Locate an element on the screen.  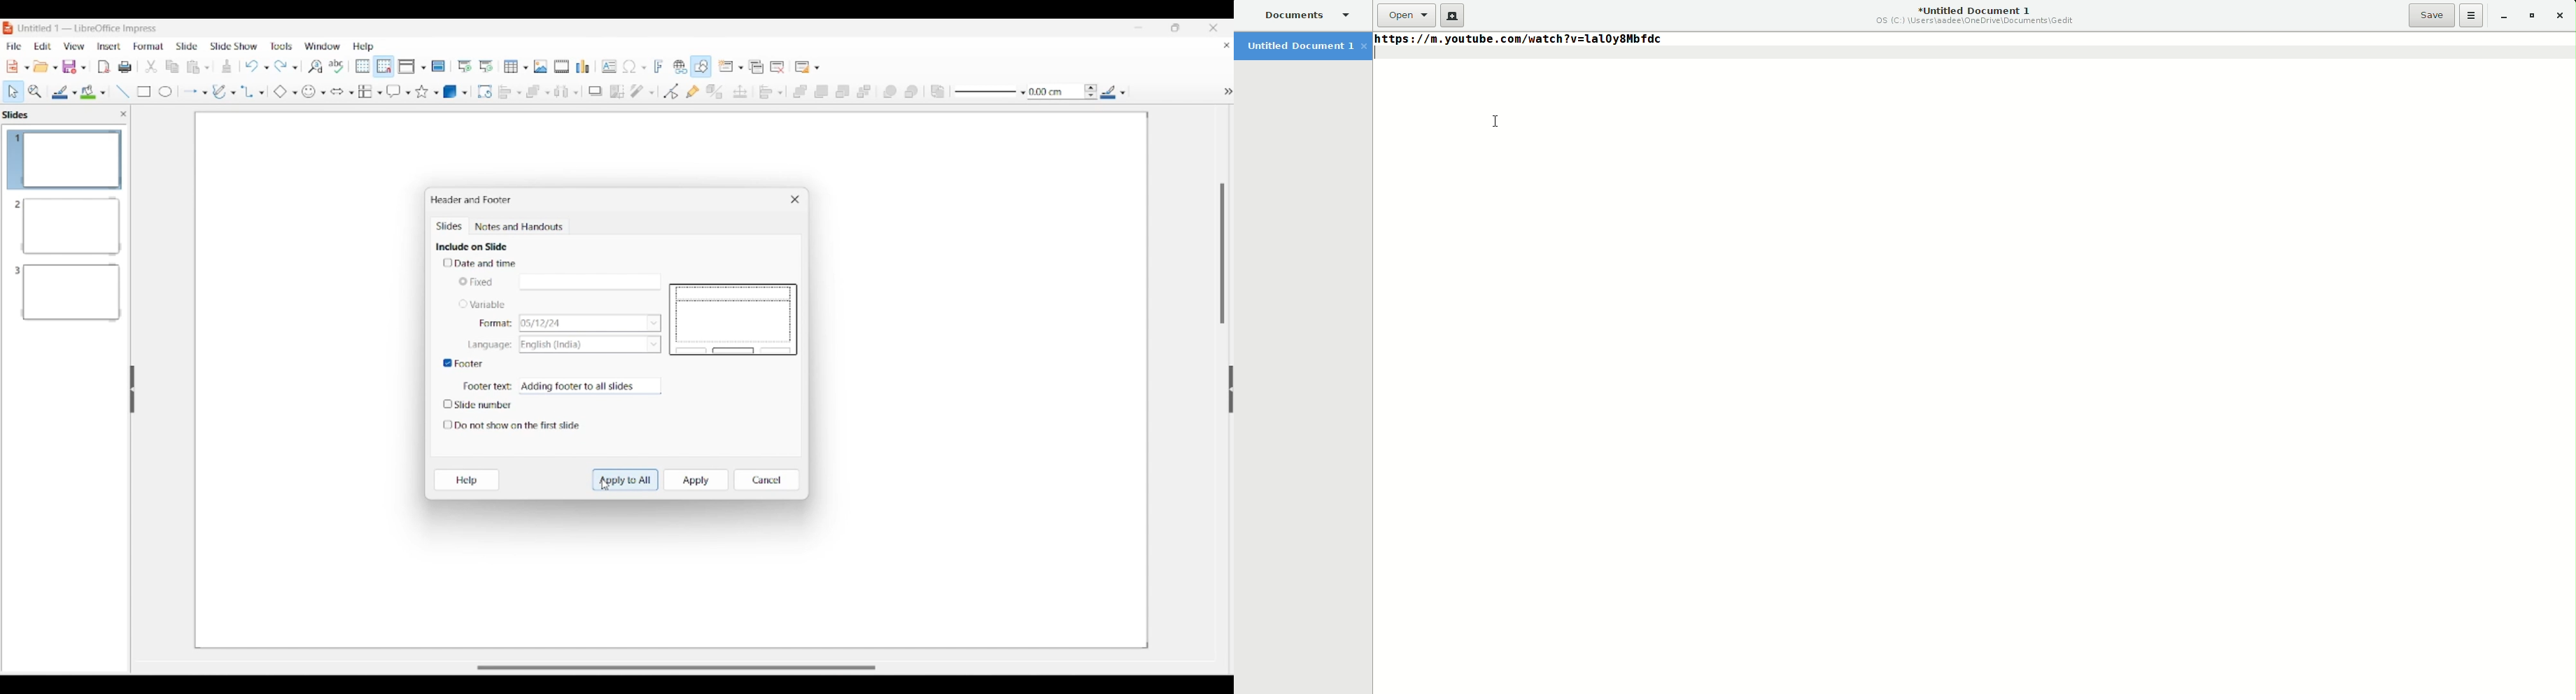
Increase/Decrease line thickness is located at coordinates (1091, 91).